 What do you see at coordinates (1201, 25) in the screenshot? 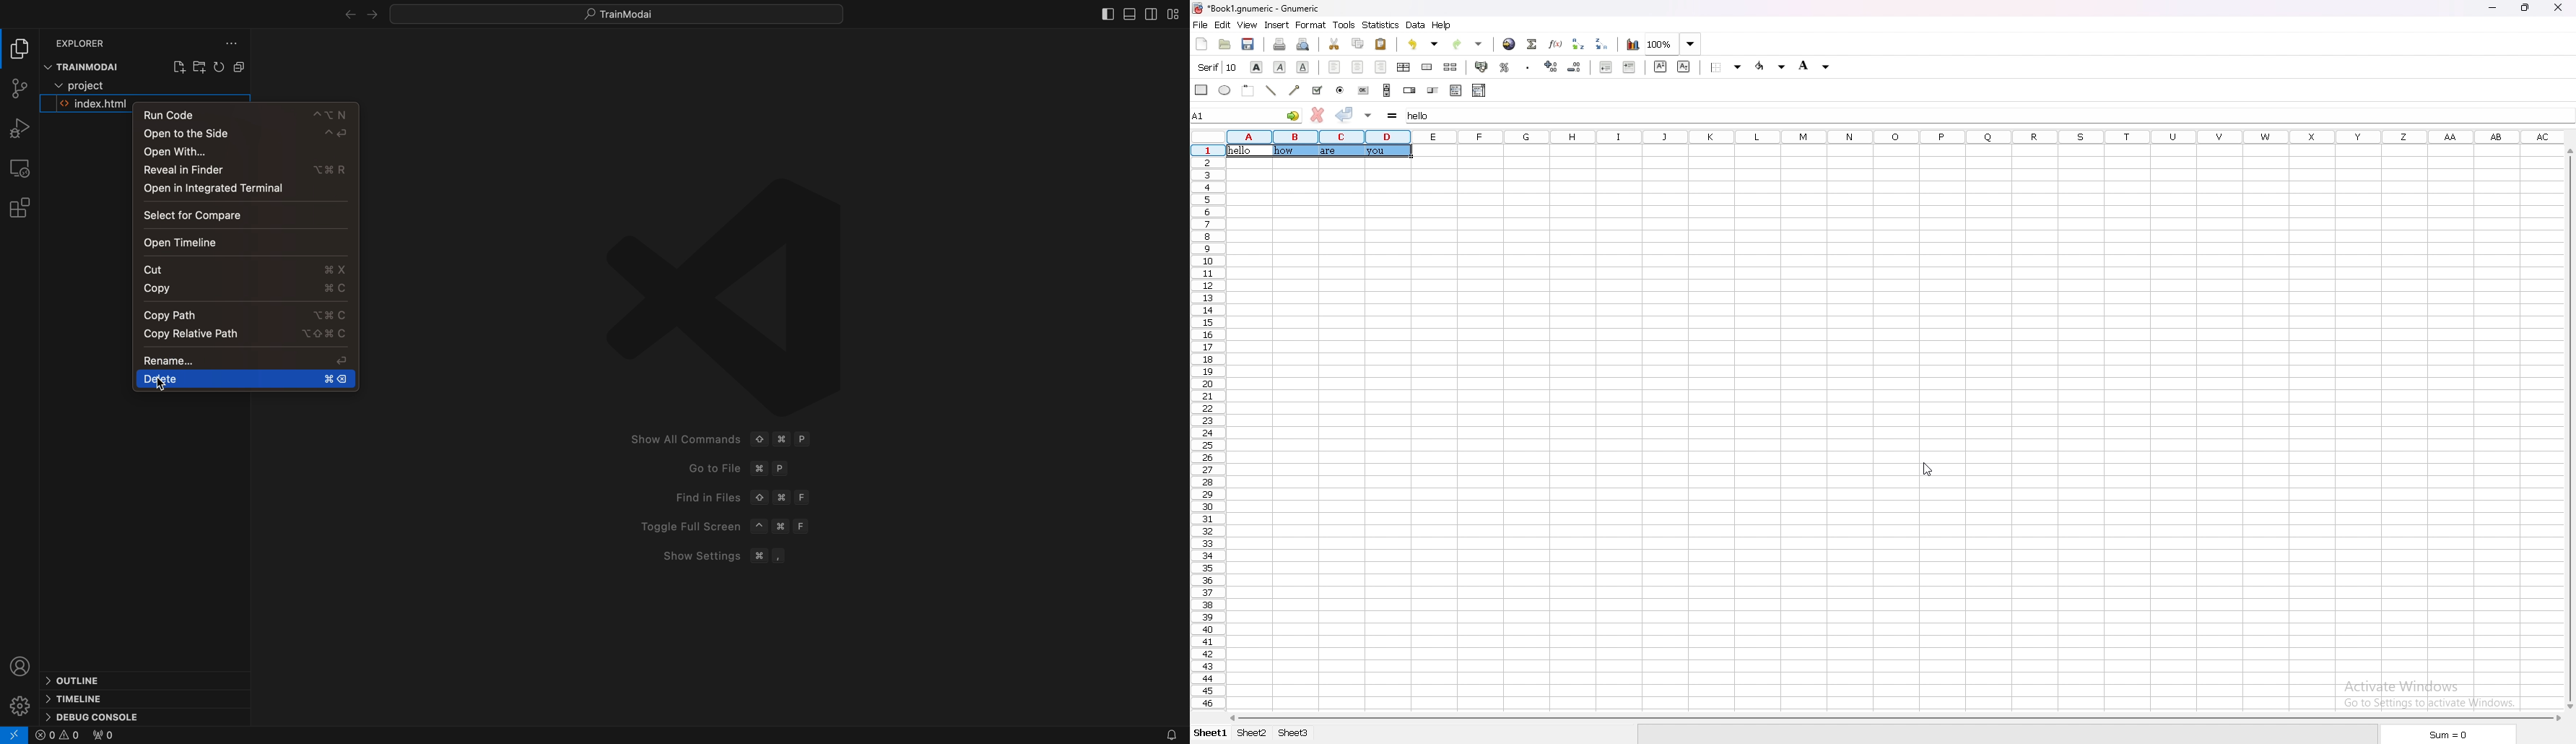
I see `file` at bounding box center [1201, 25].